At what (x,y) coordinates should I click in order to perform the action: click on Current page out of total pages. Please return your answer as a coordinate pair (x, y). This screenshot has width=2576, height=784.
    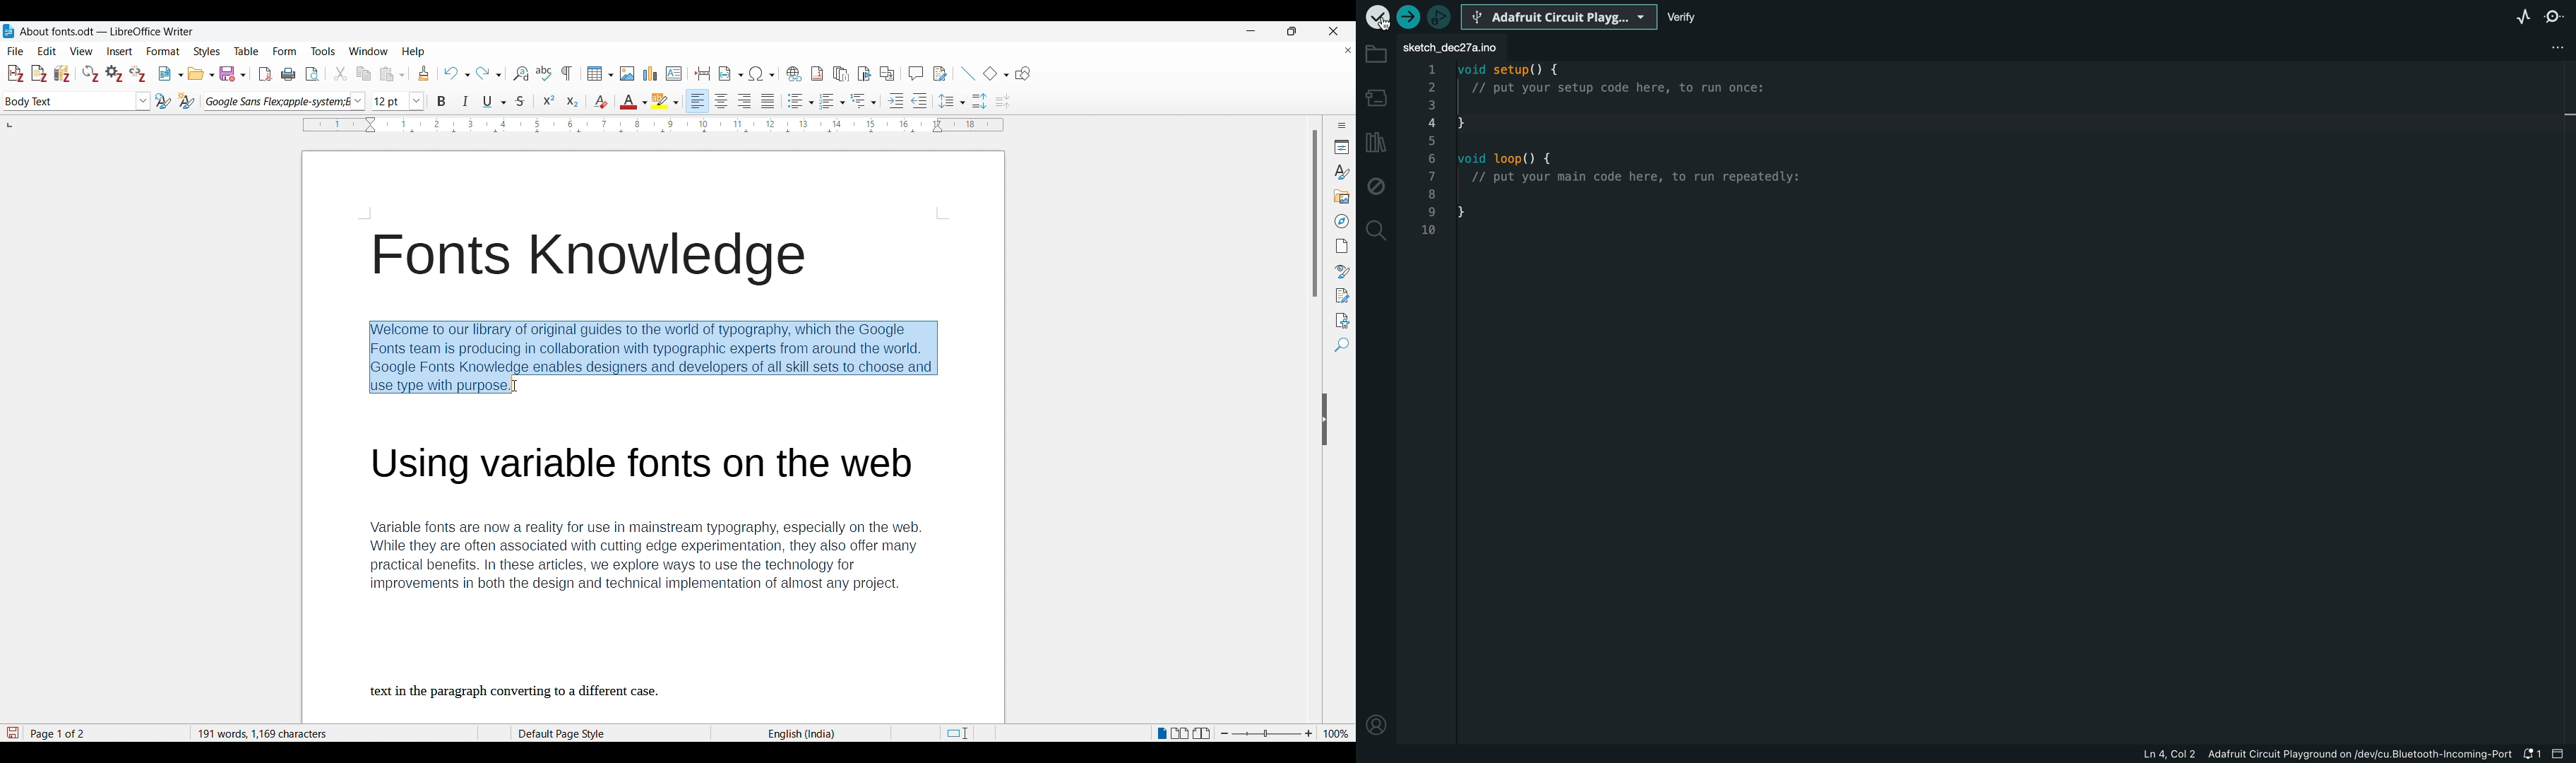
    Looking at the image, I should click on (59, 733).